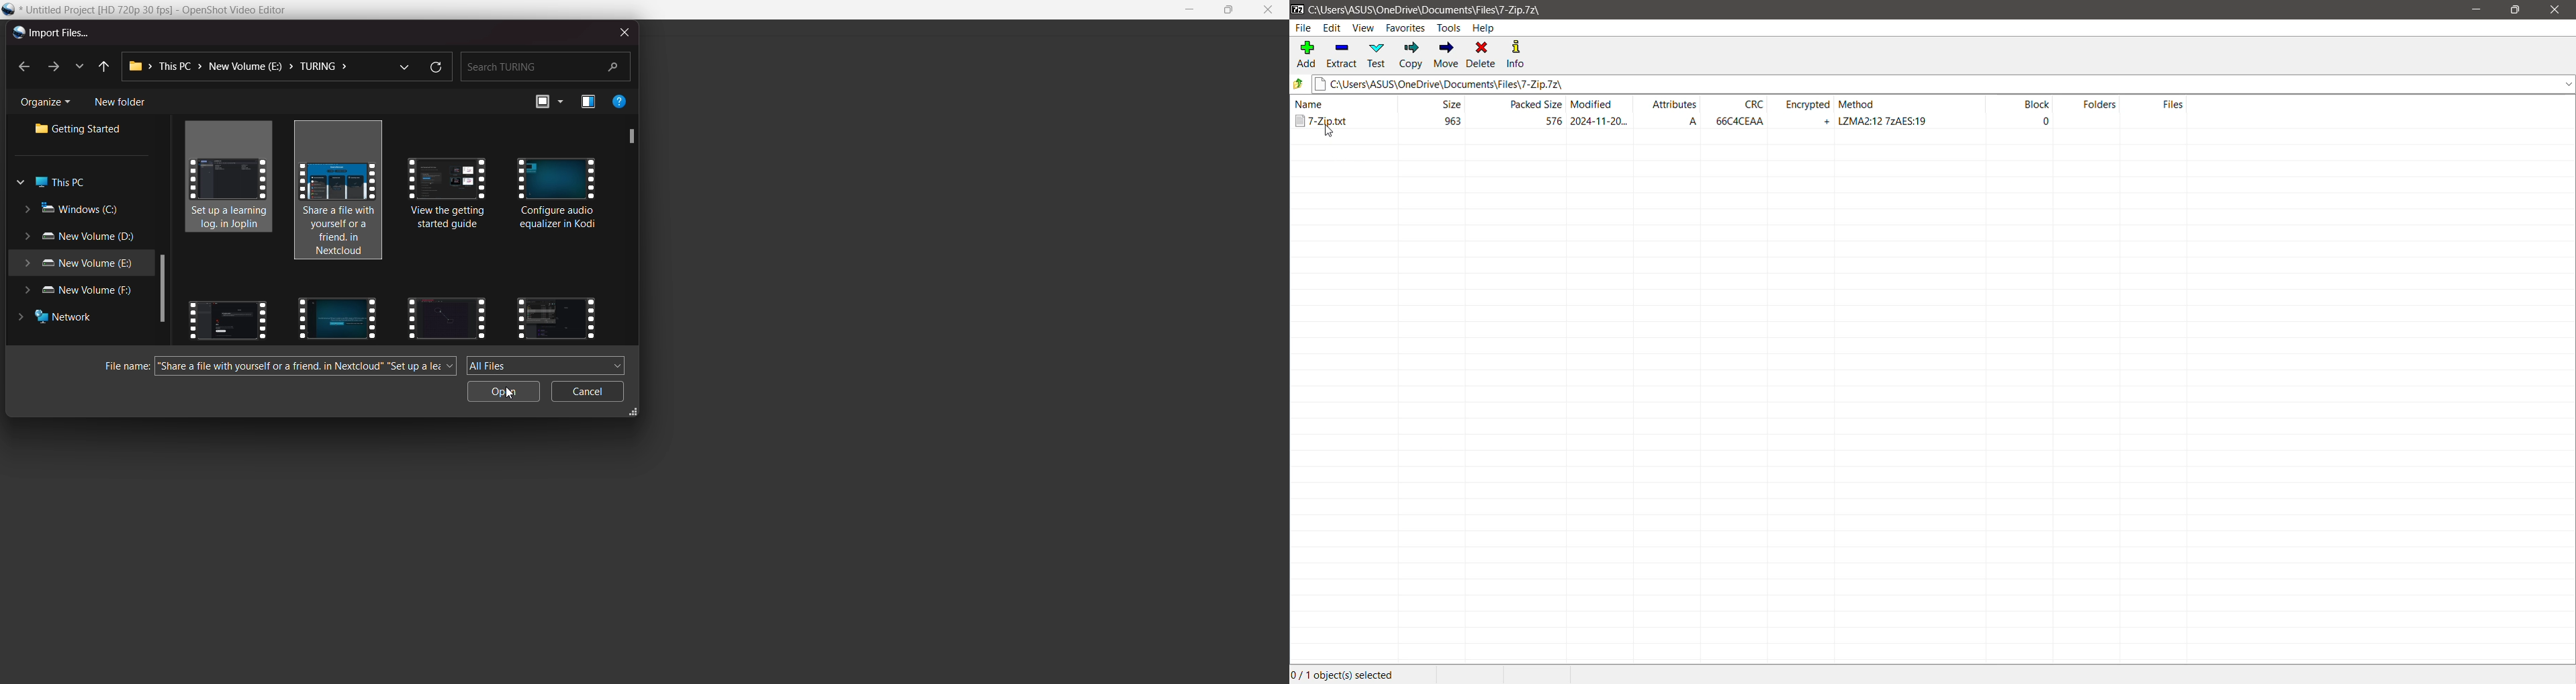  What do you see at coordinates (1516, 52) in the screenshot?
I see `Info` at bounding box center [1516, 52].